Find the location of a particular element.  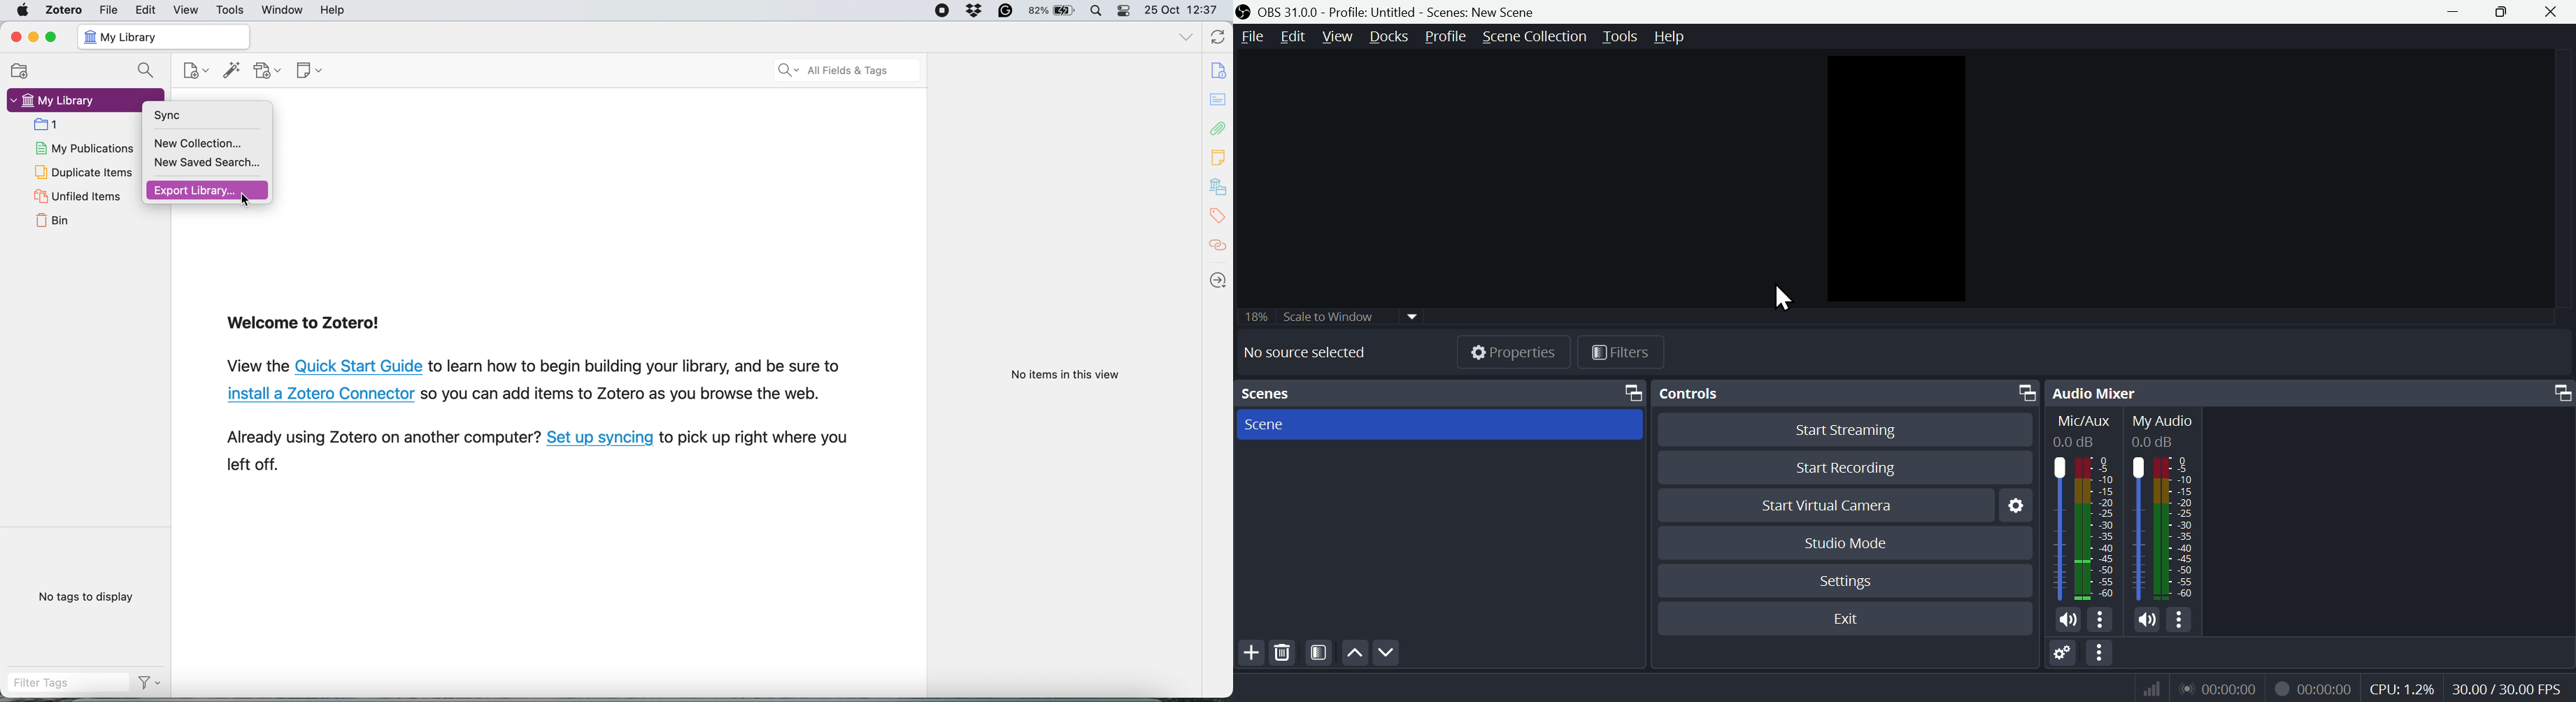

Export Library...  is located at coordinates (201, 189).